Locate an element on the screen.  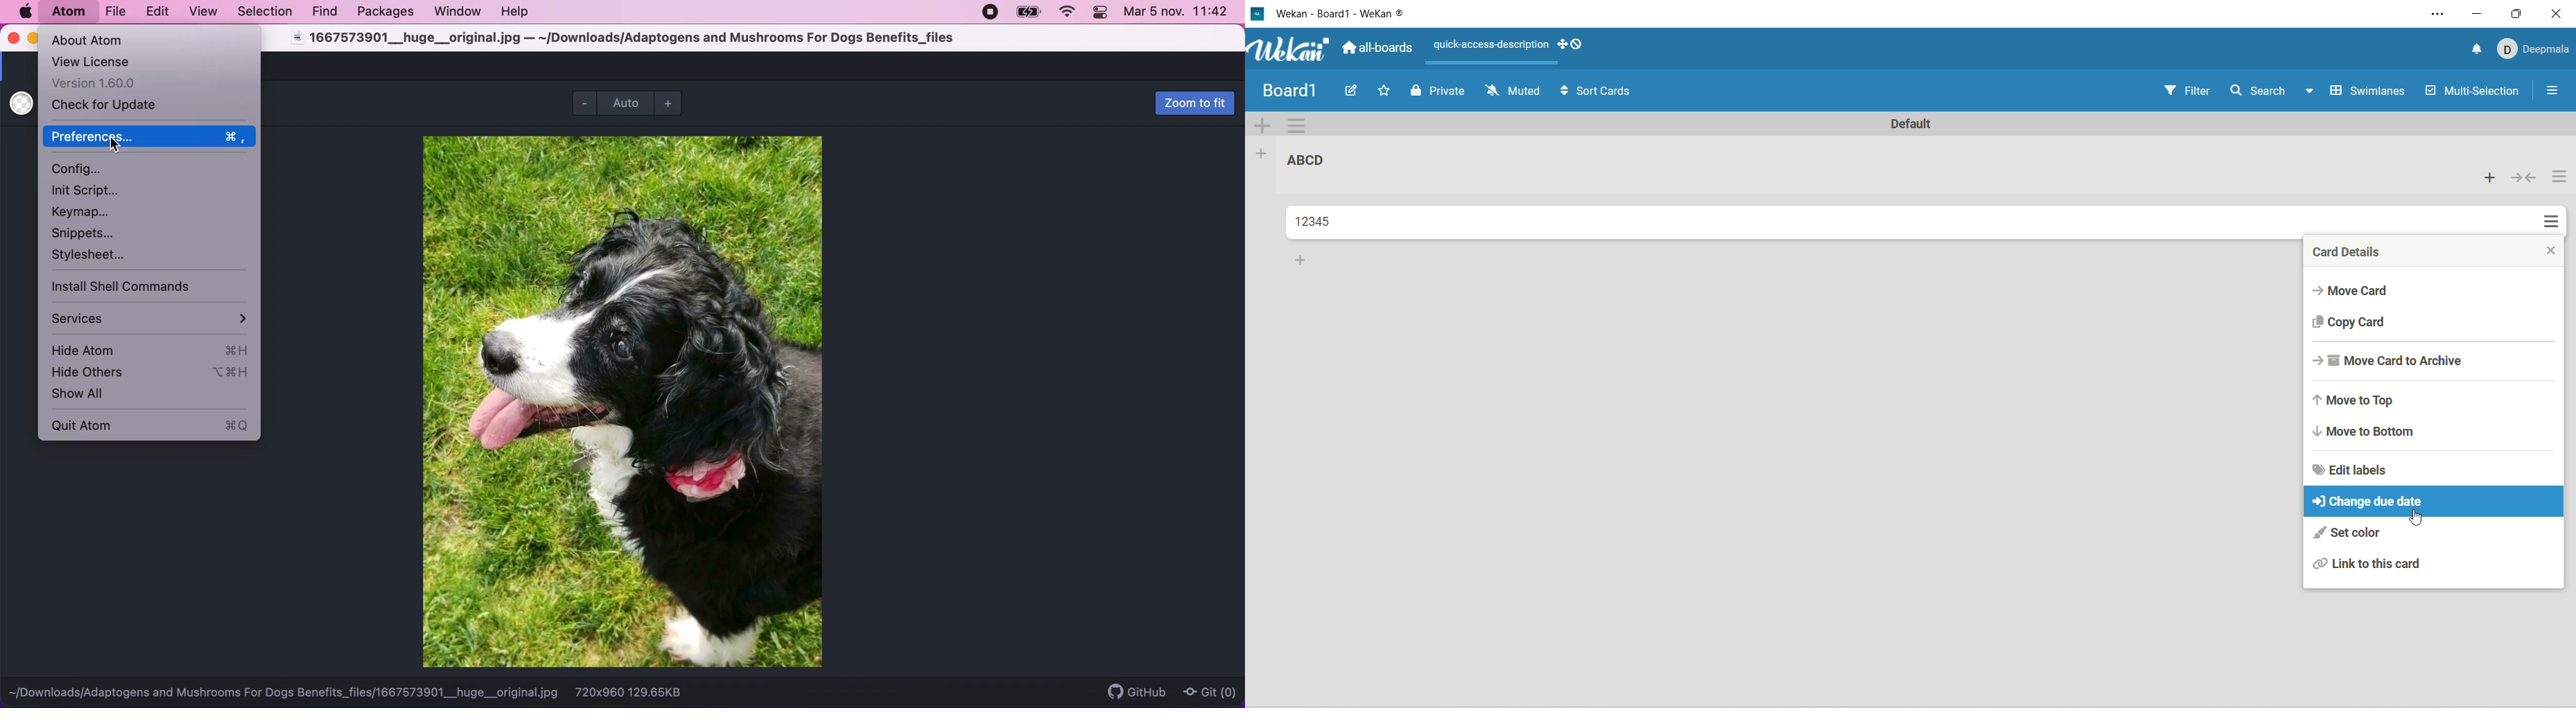
copy card is located at coordinates (2350, 321).